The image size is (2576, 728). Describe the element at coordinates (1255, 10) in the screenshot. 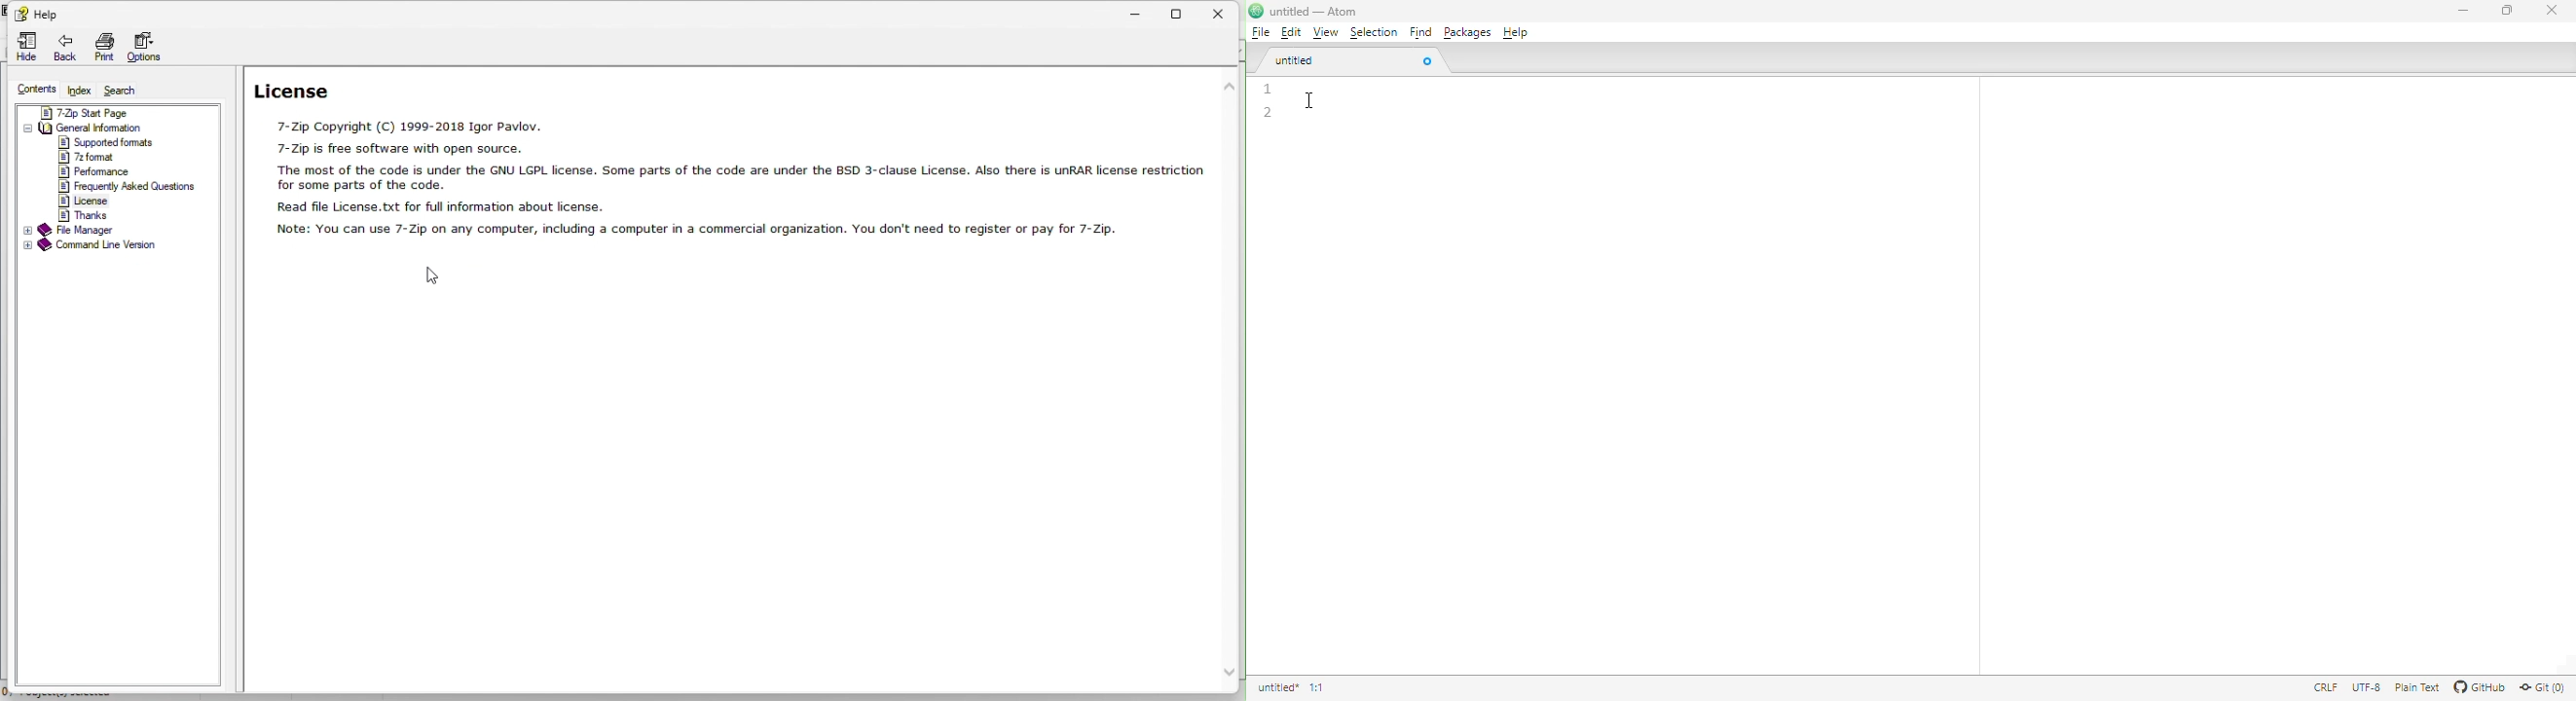

I see `logo` at that location.